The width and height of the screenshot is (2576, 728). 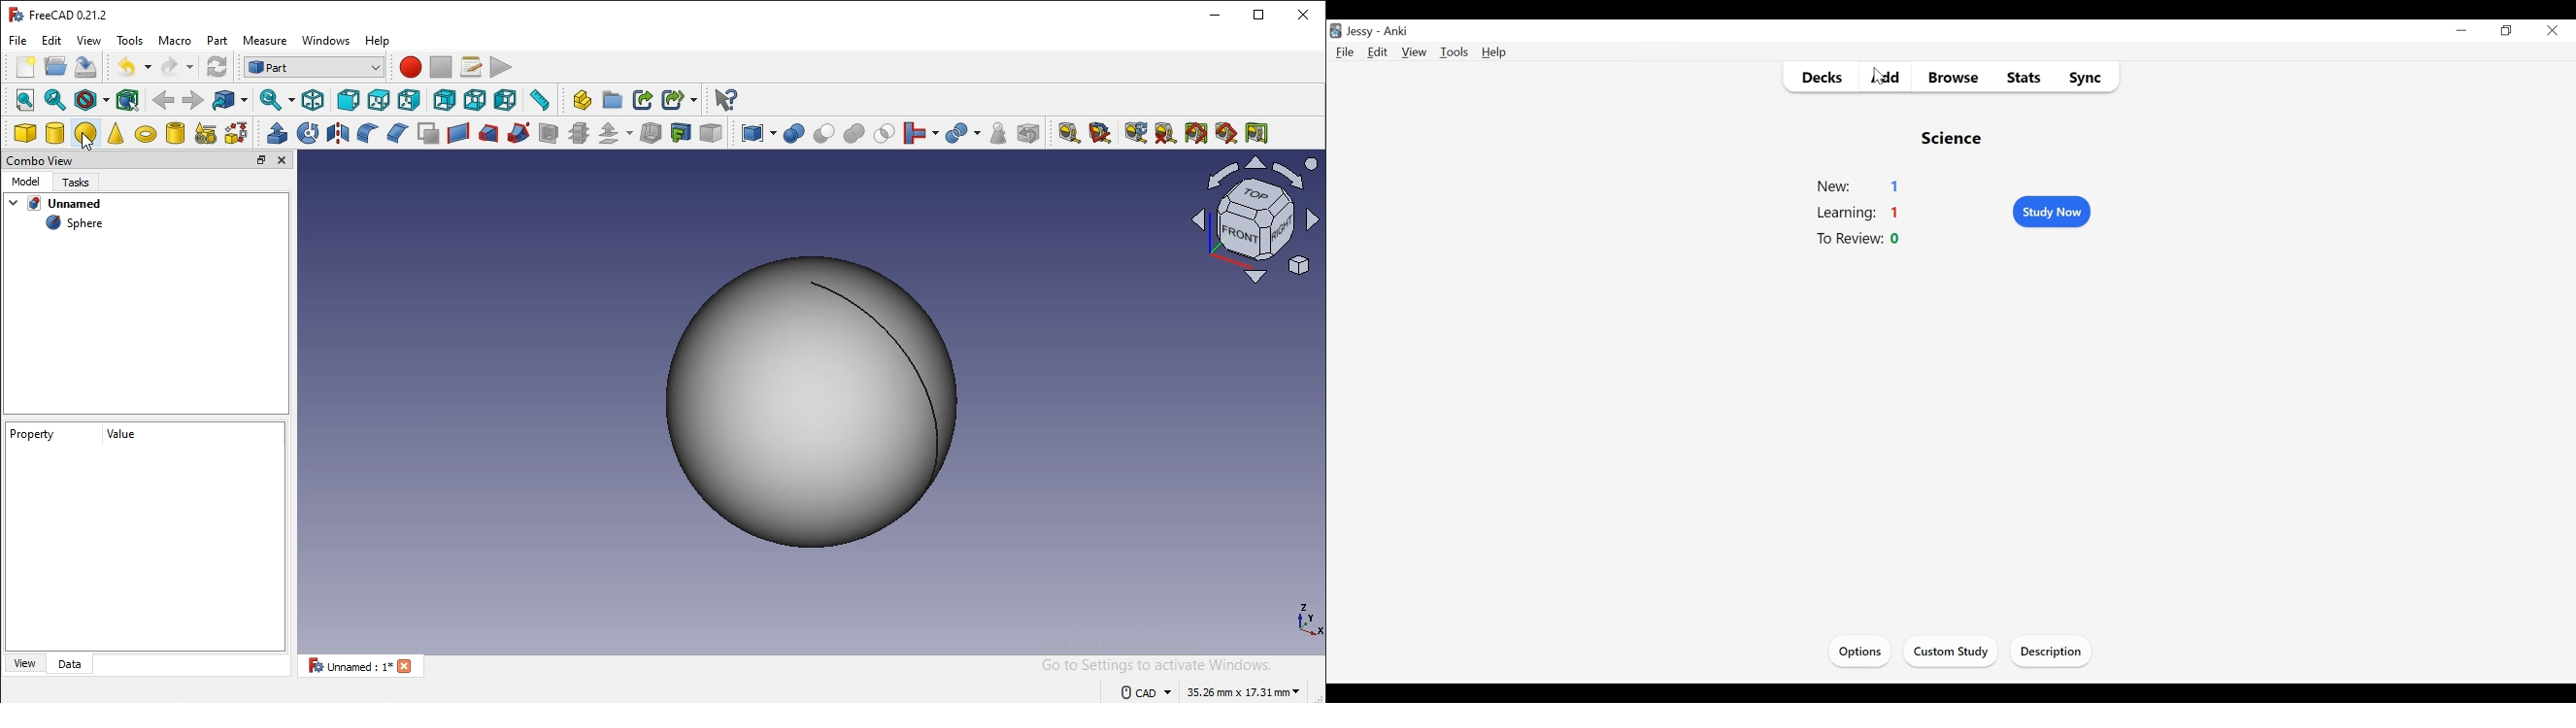 What do you see at coordinates (1378, 51) in the screenshot?
I see `Edit` at bounding box center [1378, 51].